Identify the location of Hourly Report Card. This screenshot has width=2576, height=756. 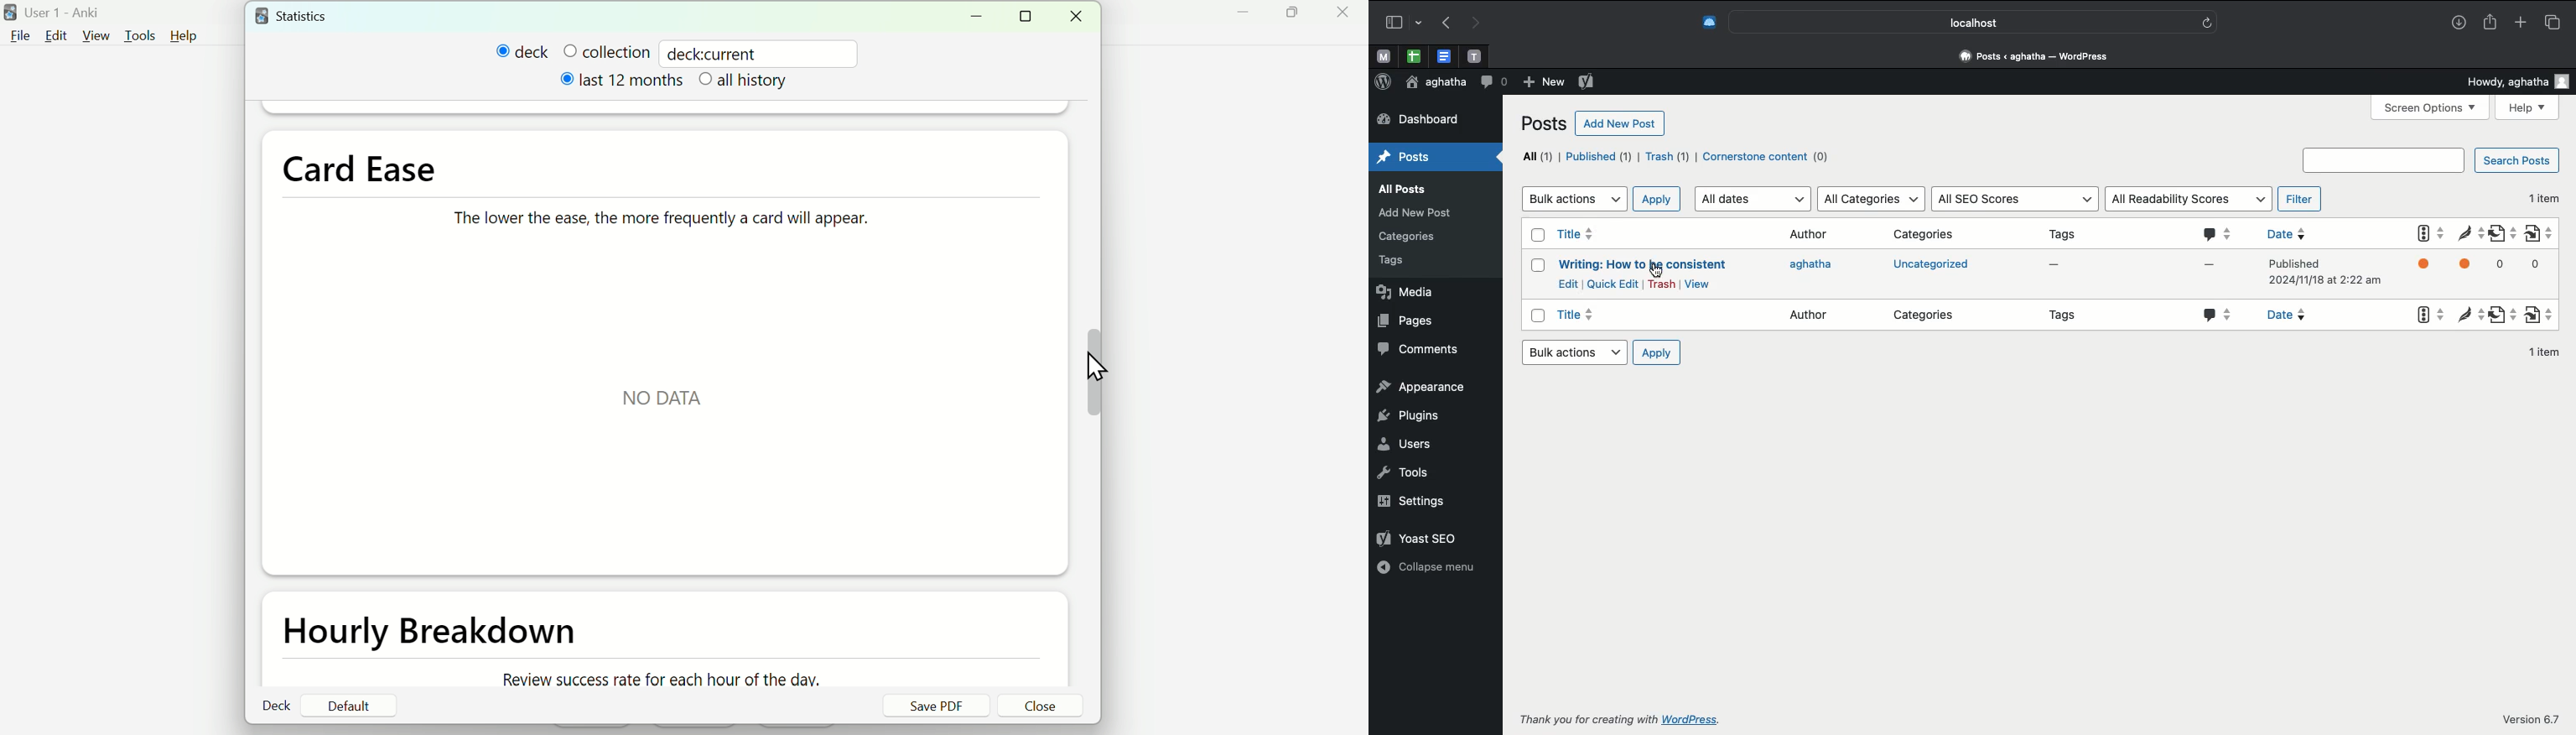
(437, 634).